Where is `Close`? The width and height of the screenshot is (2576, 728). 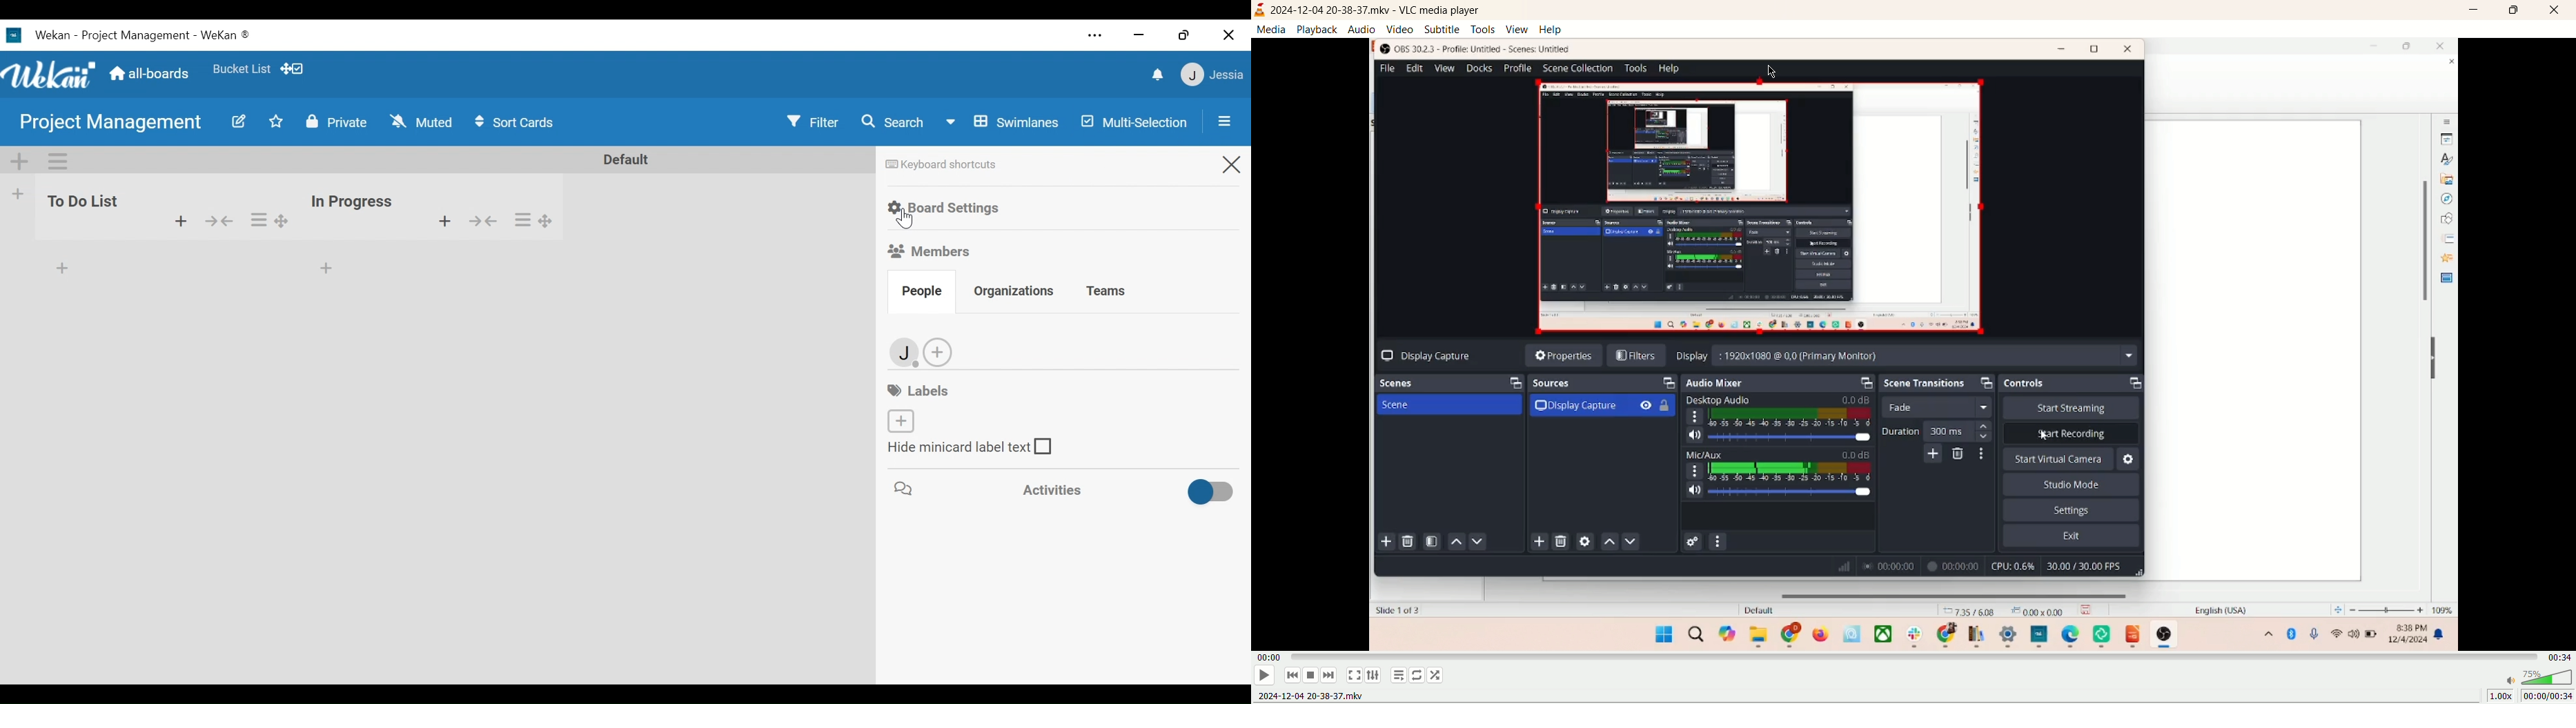 Close is located at coordinates (1229, 165).